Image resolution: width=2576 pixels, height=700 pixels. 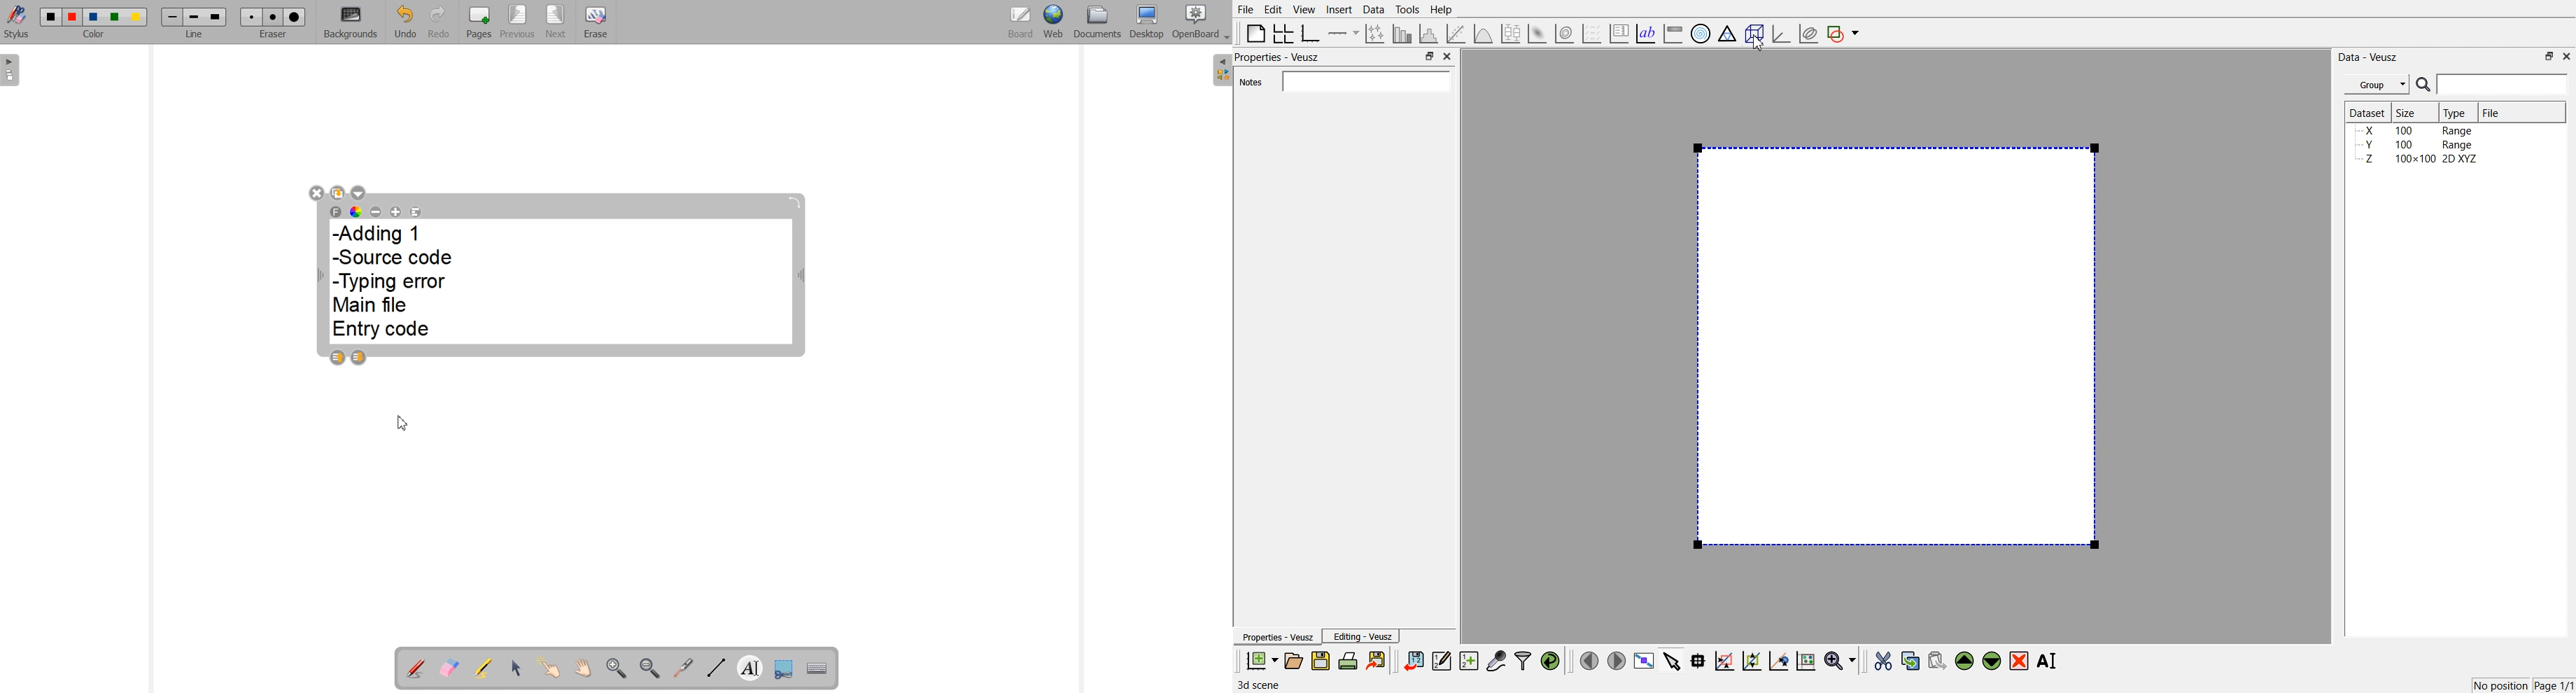 What do you see at coordinates (1251, 83) in the screenshot?
I see `Notes` at bounding box center [1251, 83].